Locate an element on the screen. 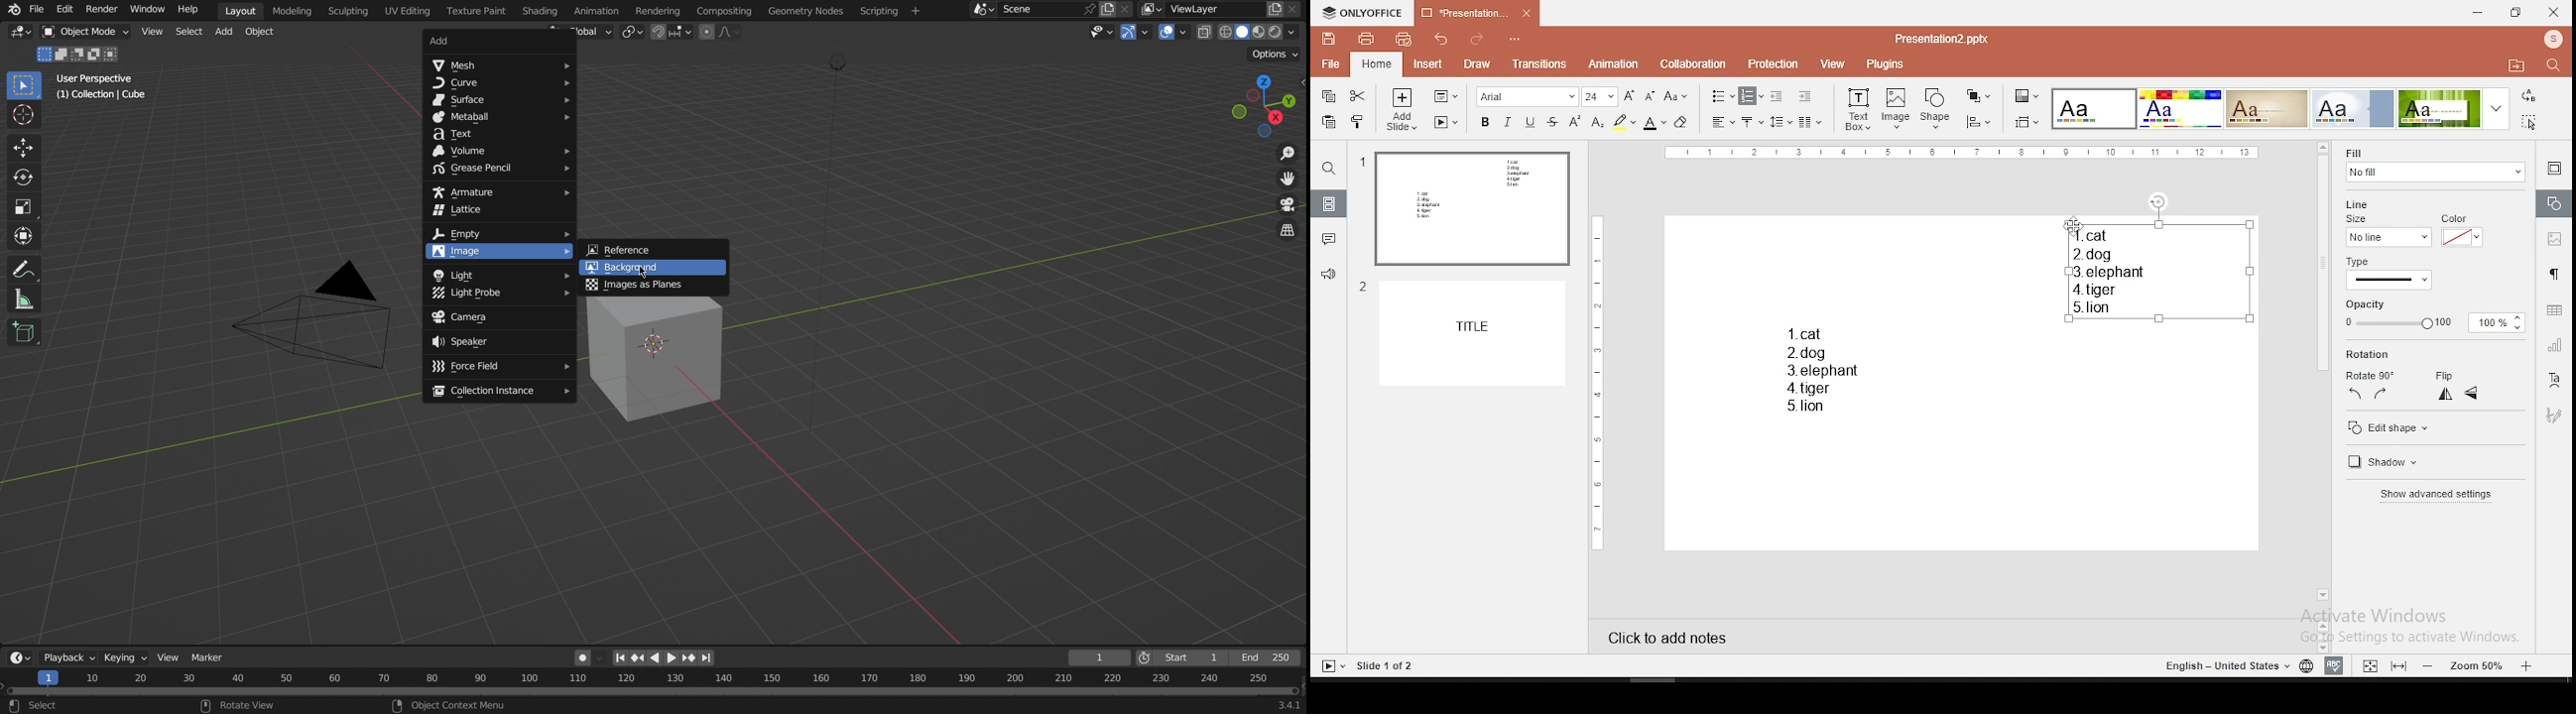  Speaker is located at coordinates (500, 342).